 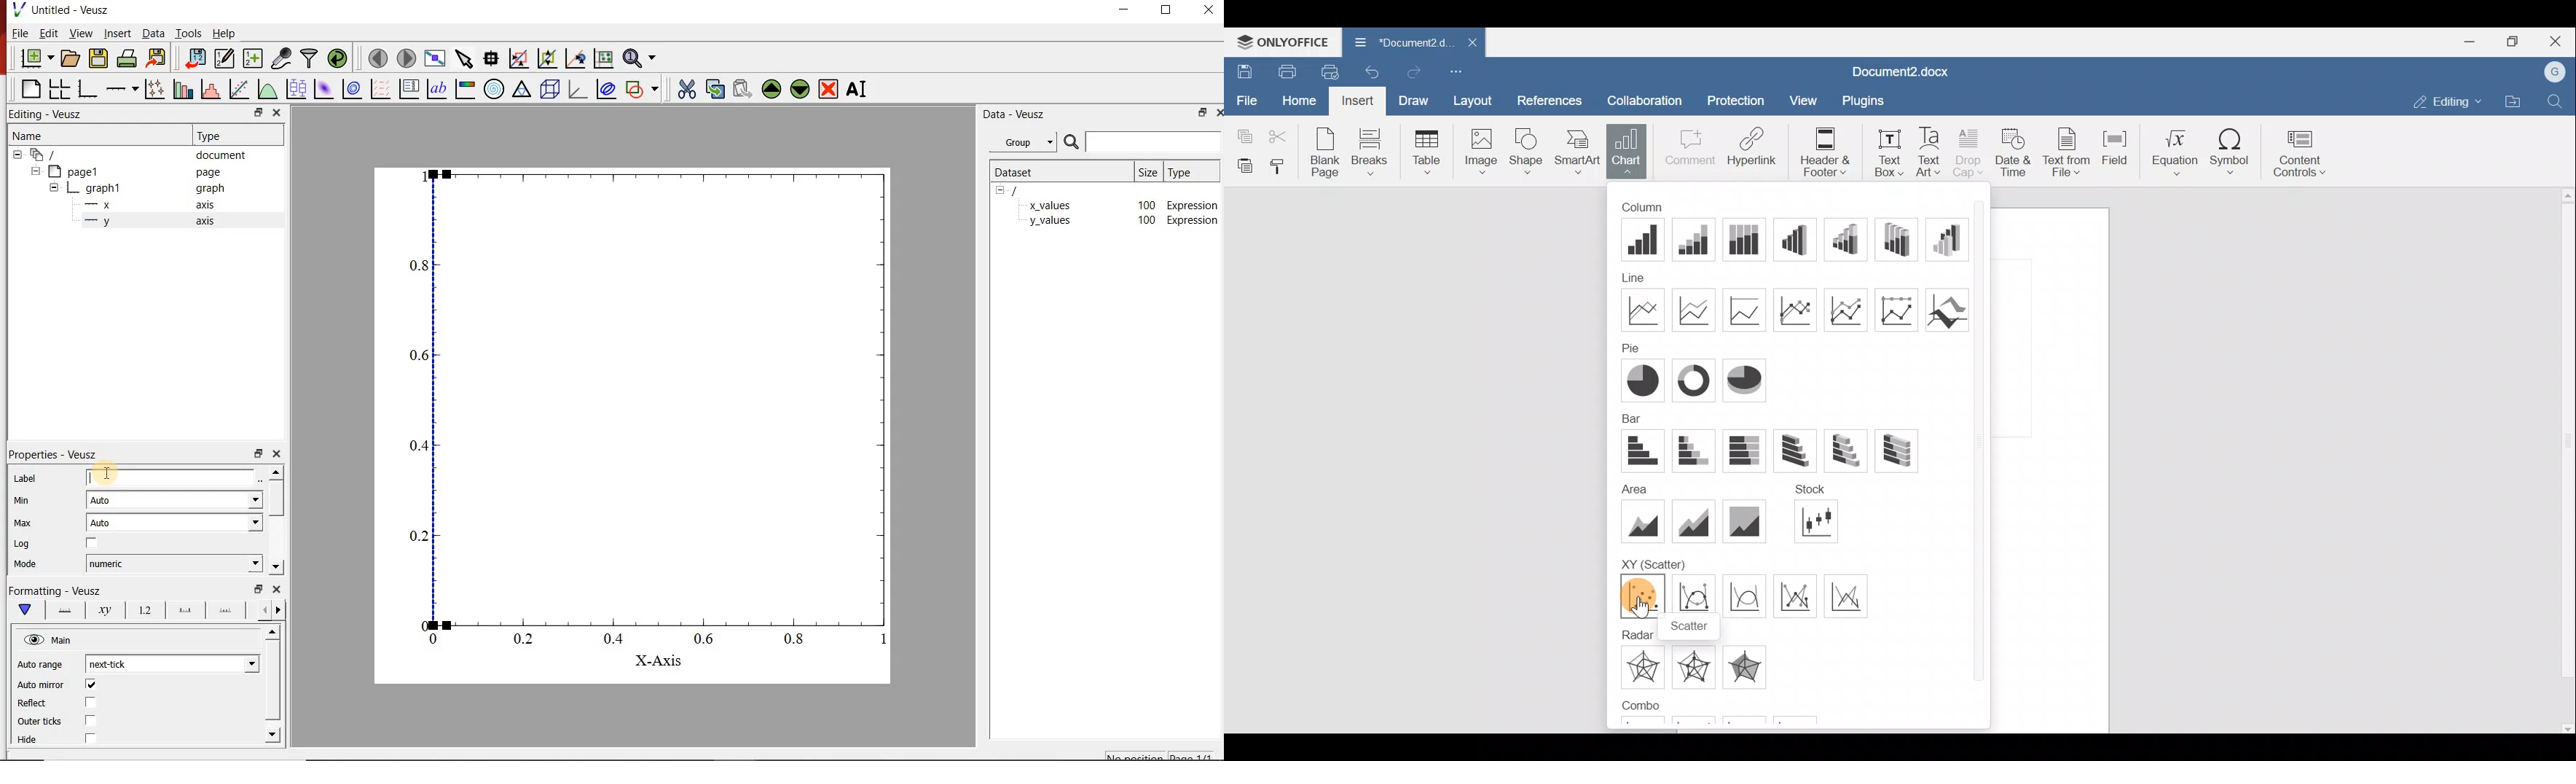 What do you see at coordinates (1799, 101) in the screenshot?
I see `View` at bounding box center [1799, 101].